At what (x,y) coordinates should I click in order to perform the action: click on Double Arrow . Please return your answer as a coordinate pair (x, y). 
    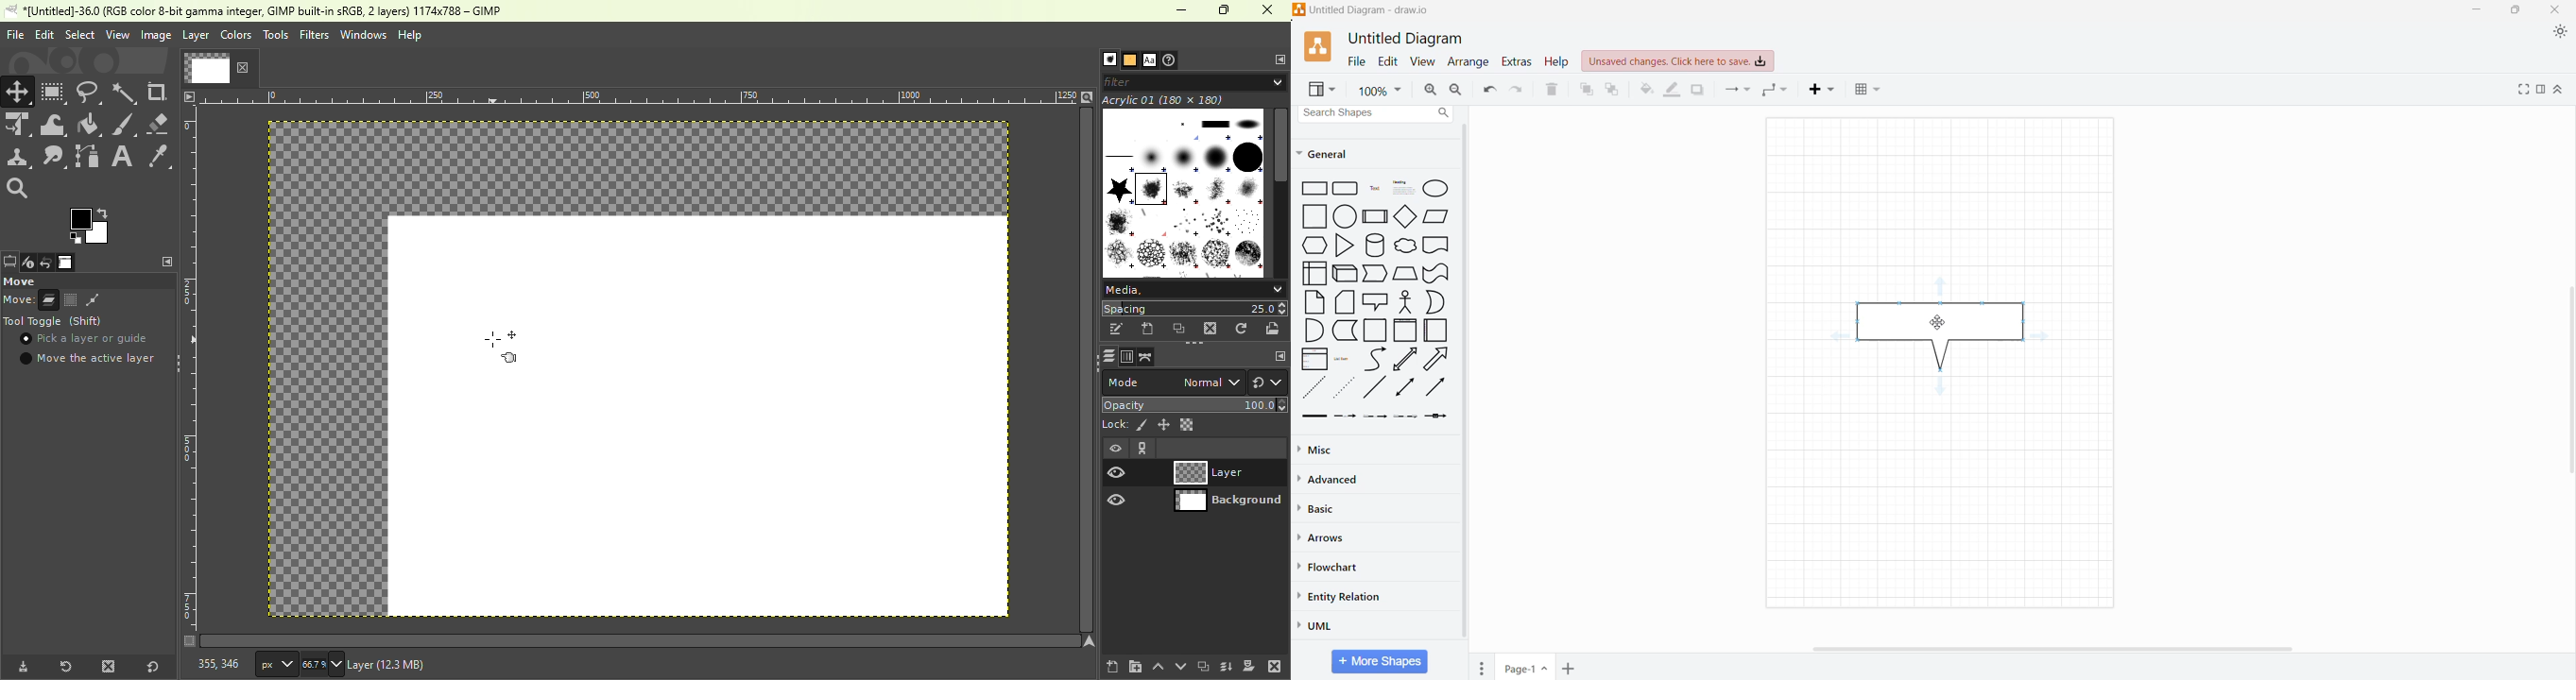
    Looking at the image, I should click on (1405, 388).